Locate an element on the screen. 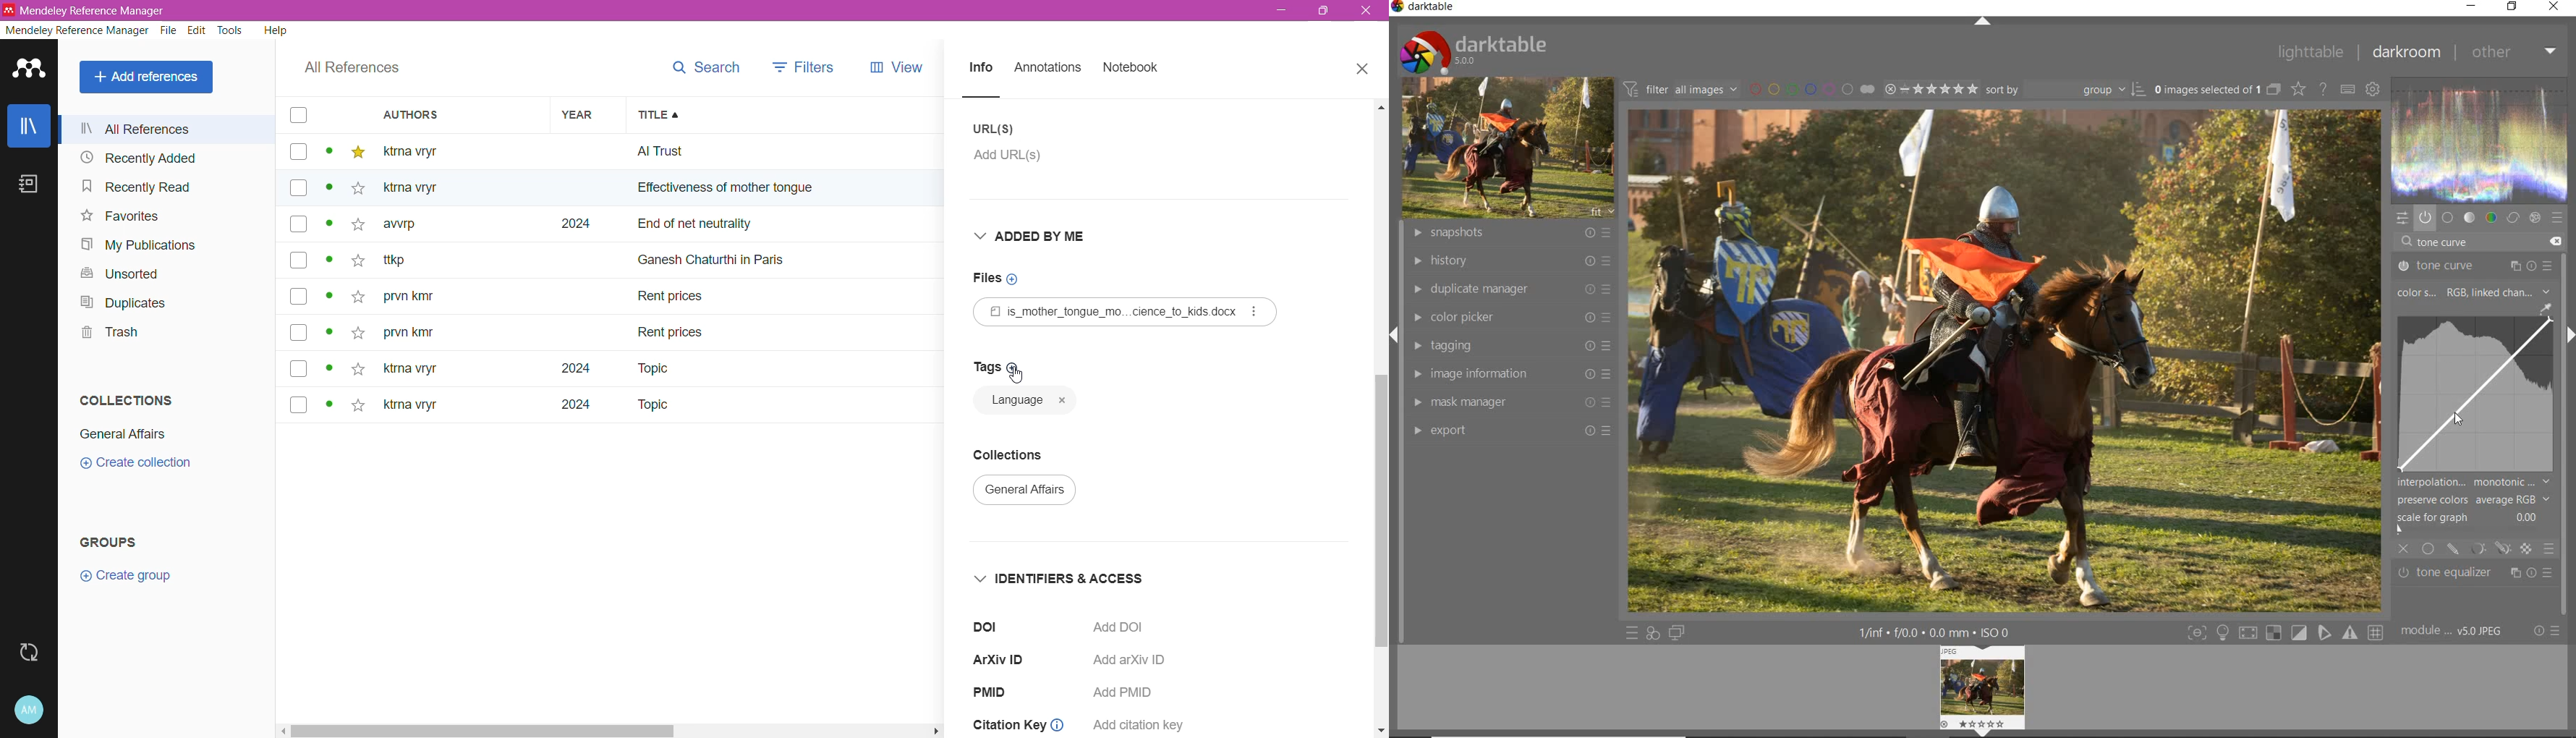 The height and width of the screenshot is (756, 2576). ~ ttkp is located at coordinates (418, 260).